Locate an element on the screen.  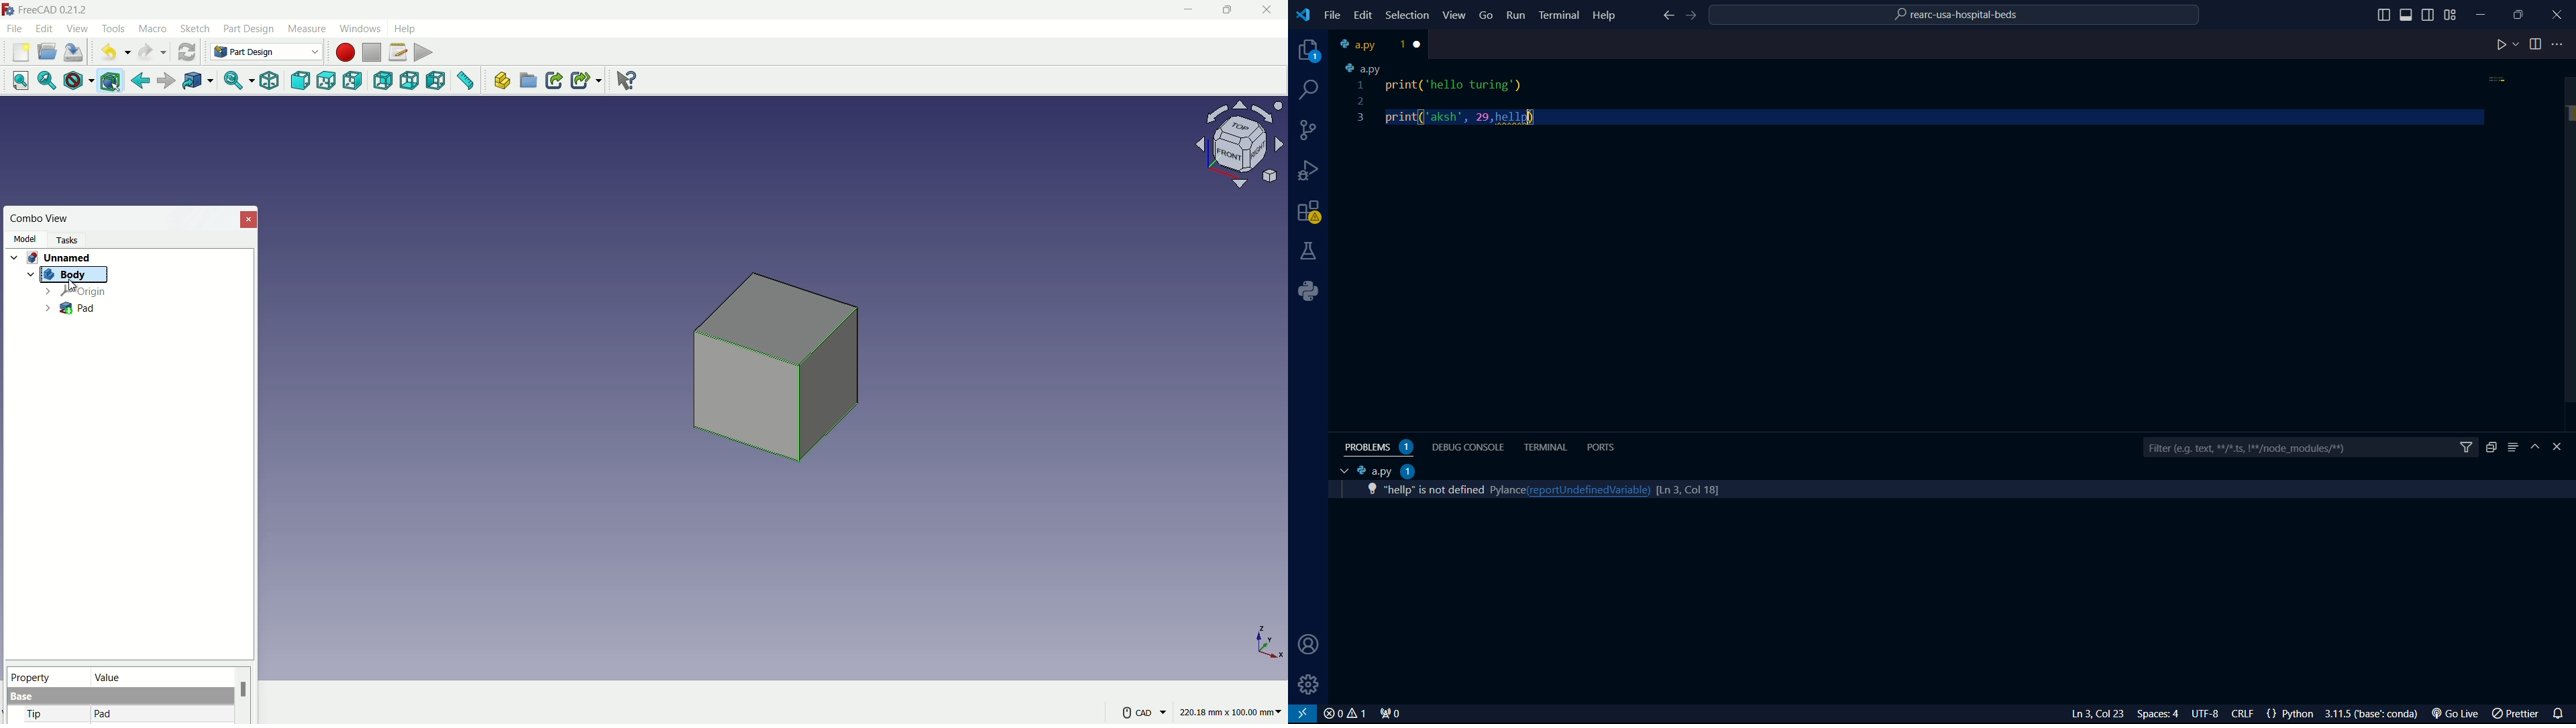
macro is located at coordinates (154, 29).